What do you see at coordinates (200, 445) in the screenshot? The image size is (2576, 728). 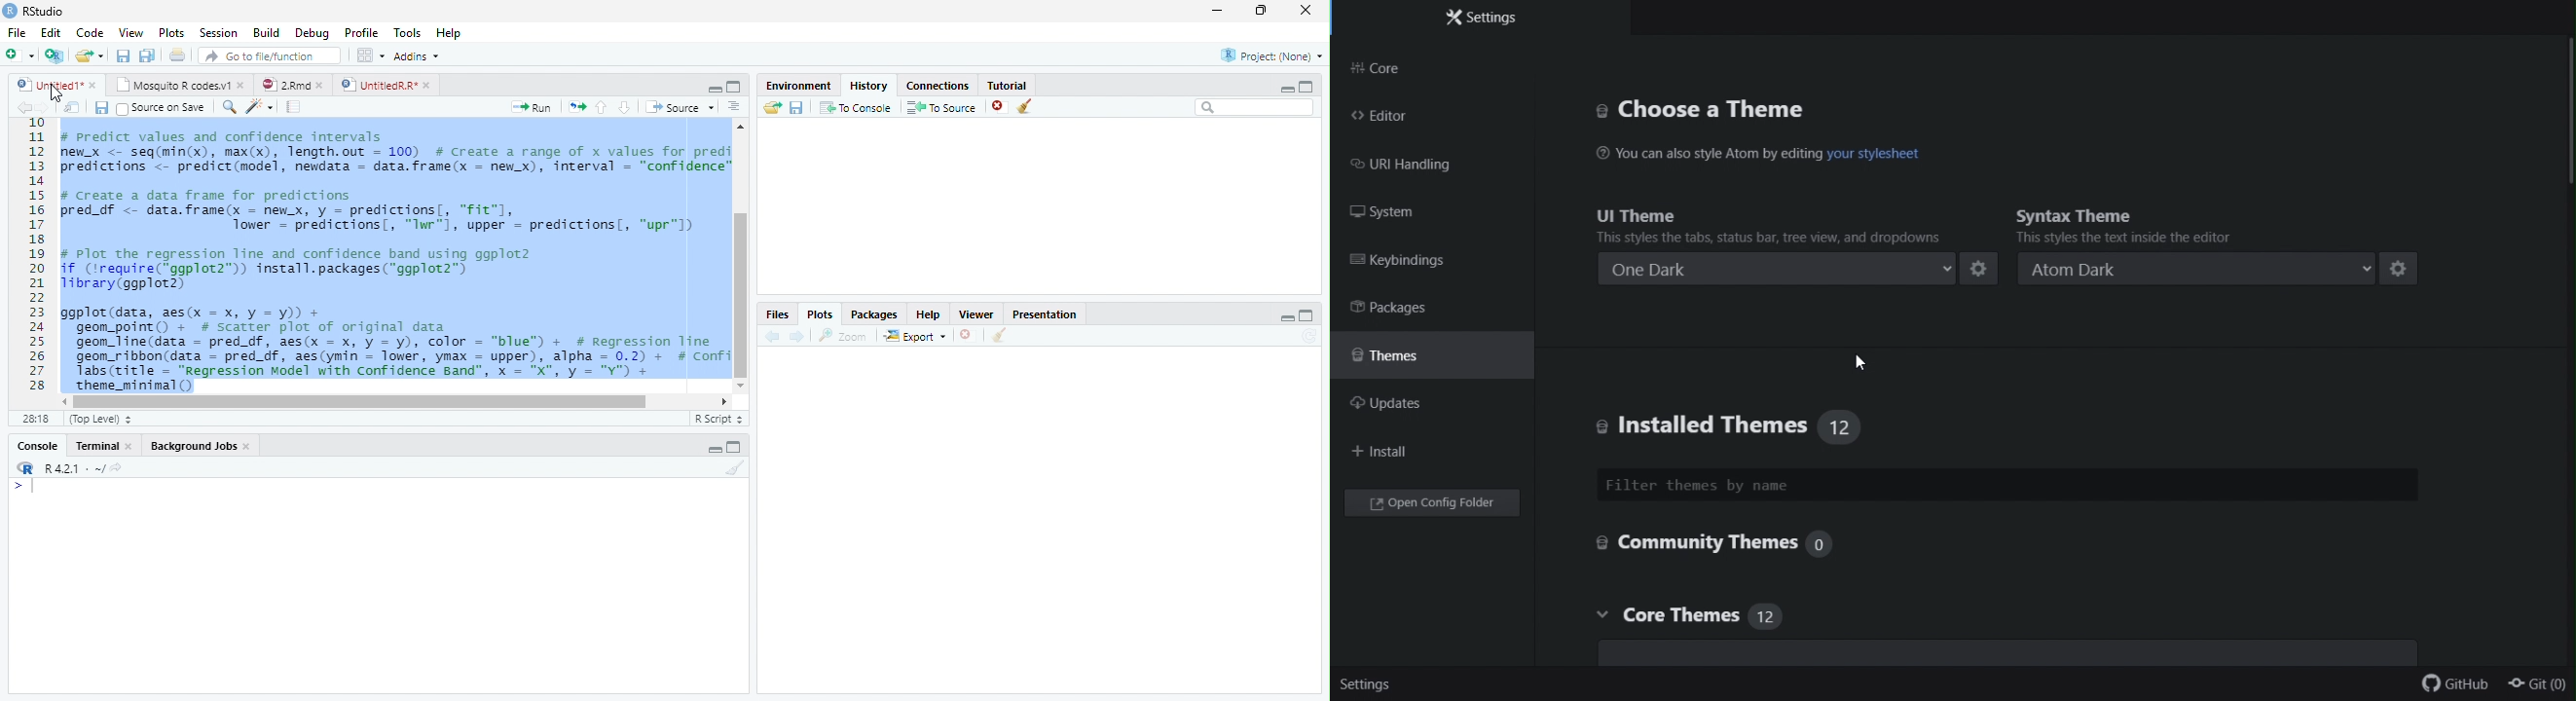 I see `Background Jobs` at bounding box center [200, 445].